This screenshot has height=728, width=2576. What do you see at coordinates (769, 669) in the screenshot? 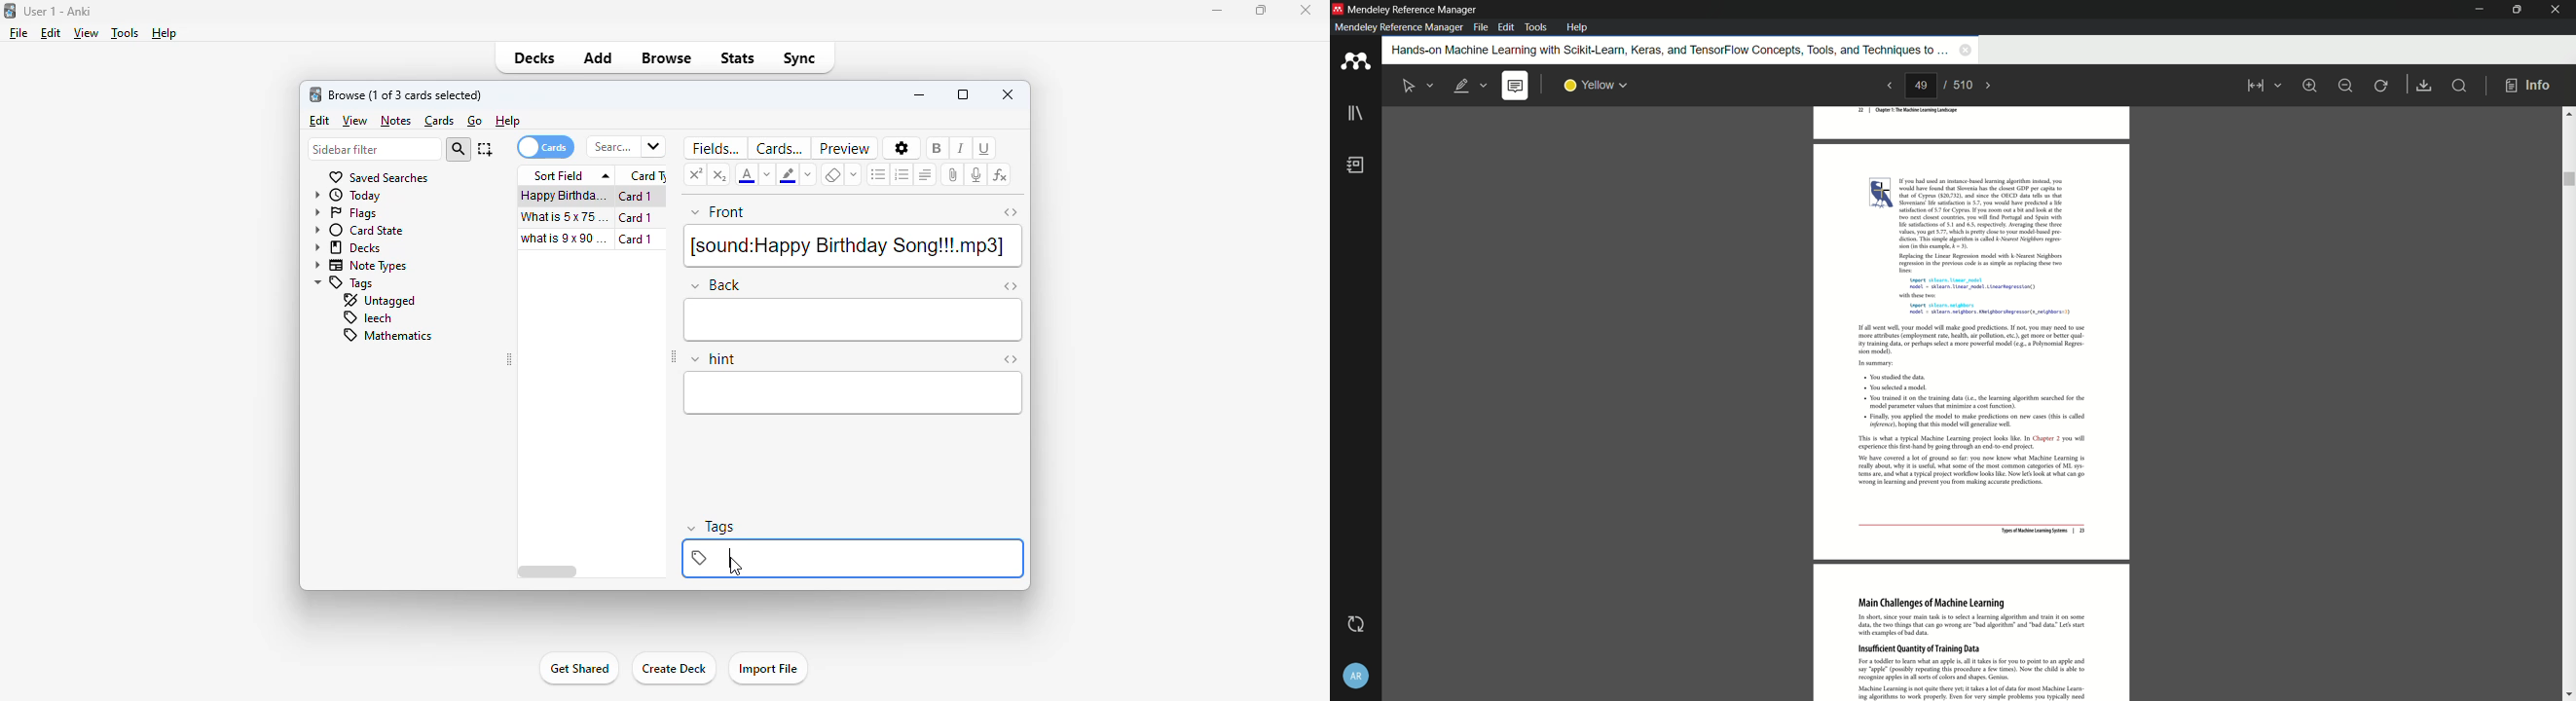
I see `import file` at bounding box center [769, 669].